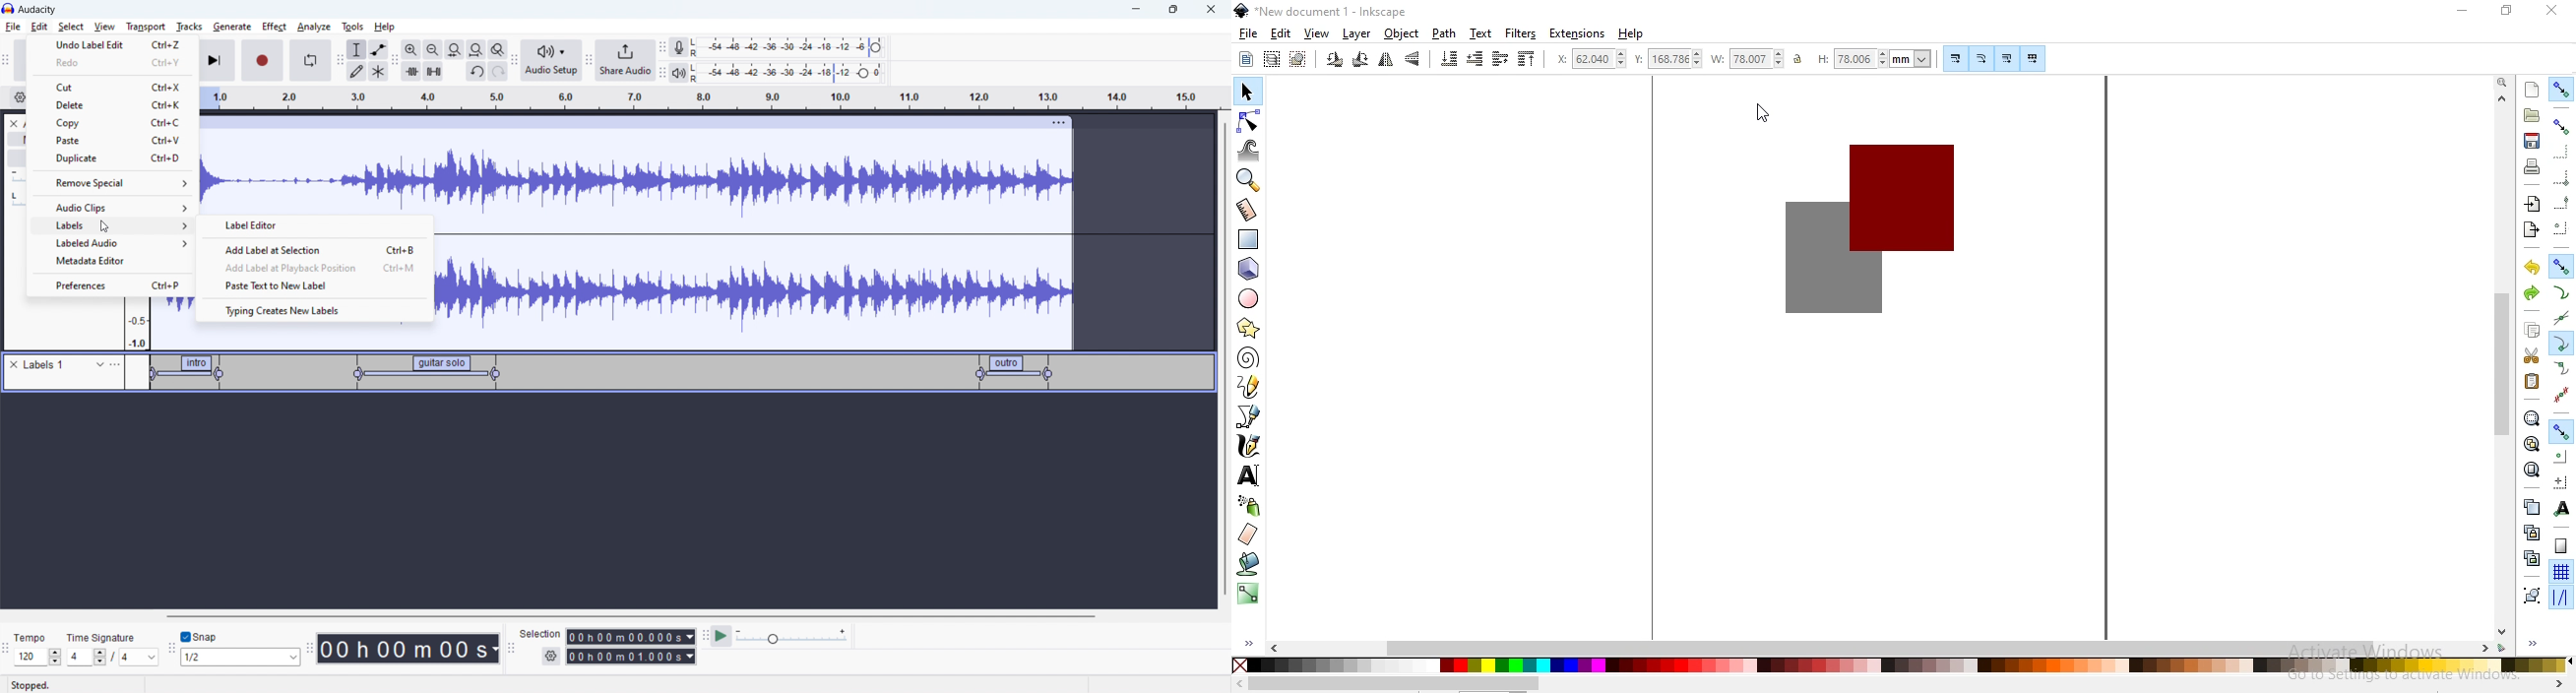 This screenshot has height=700, width=2576. I want to click on edit paths by nodes, so click(1250, 121).